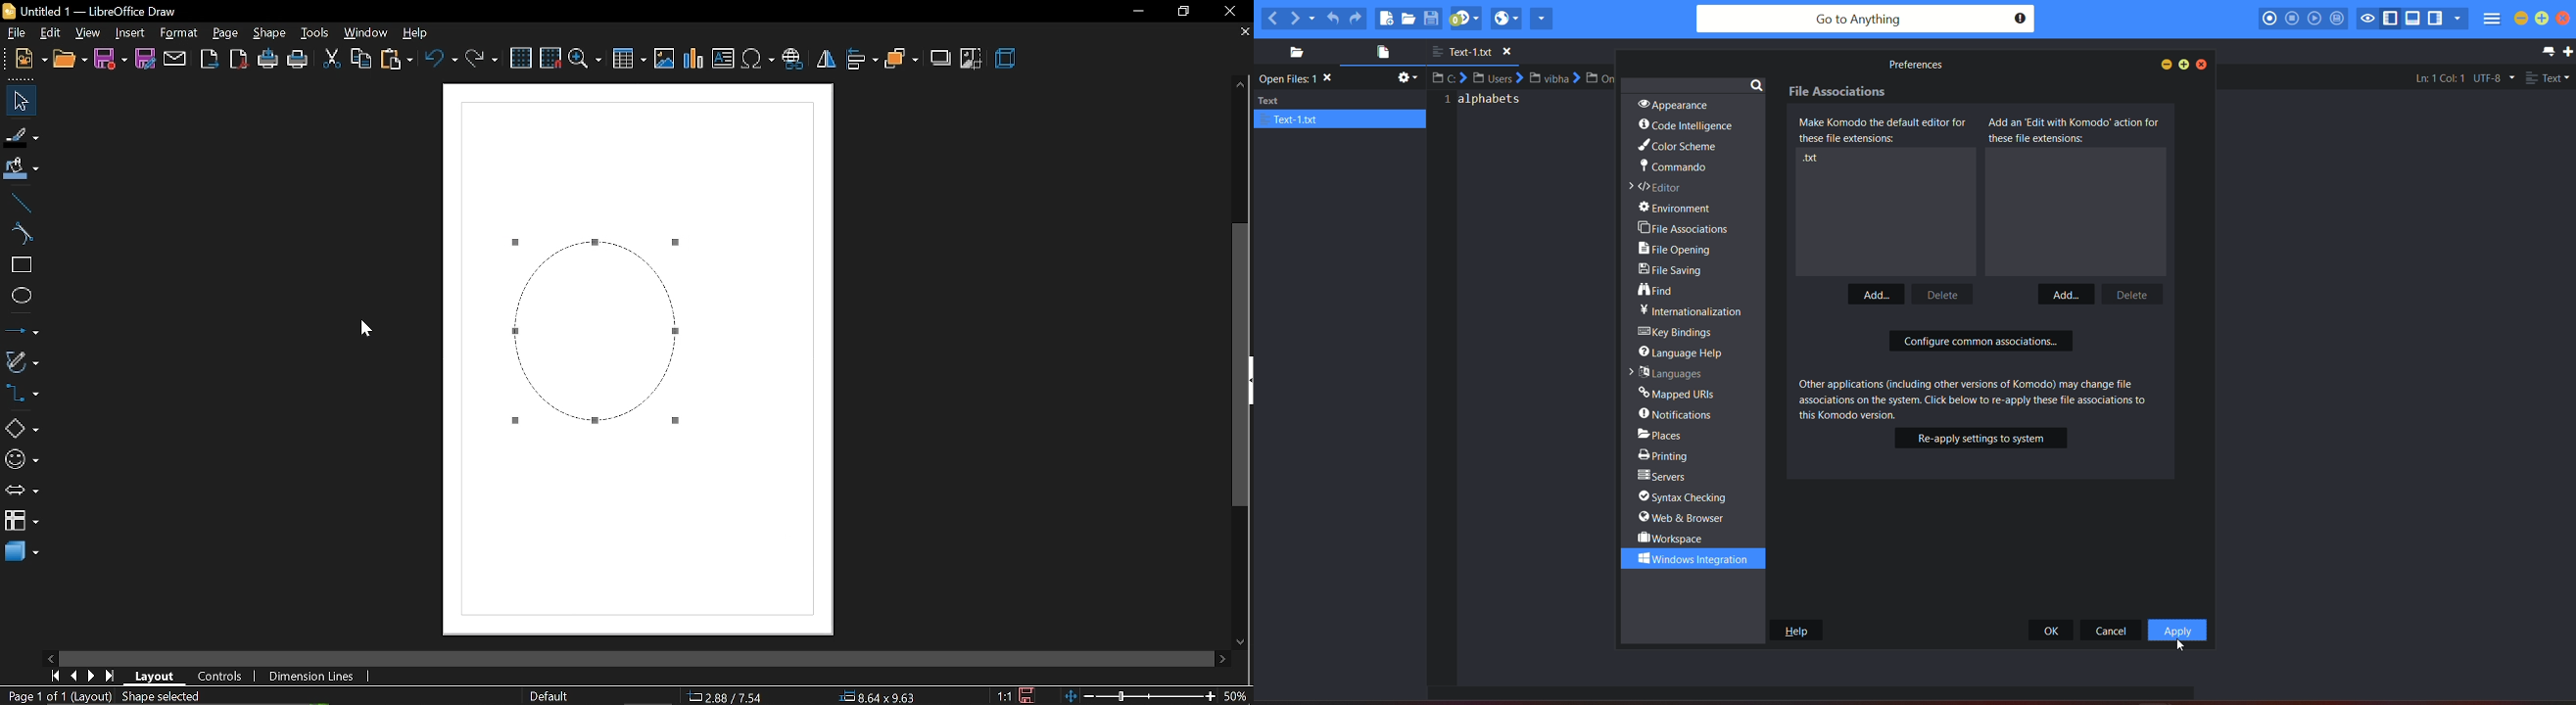  What do you see at coordinates (363, 32) in the screenshot?
I see `window` at bounding box center [363, 32].